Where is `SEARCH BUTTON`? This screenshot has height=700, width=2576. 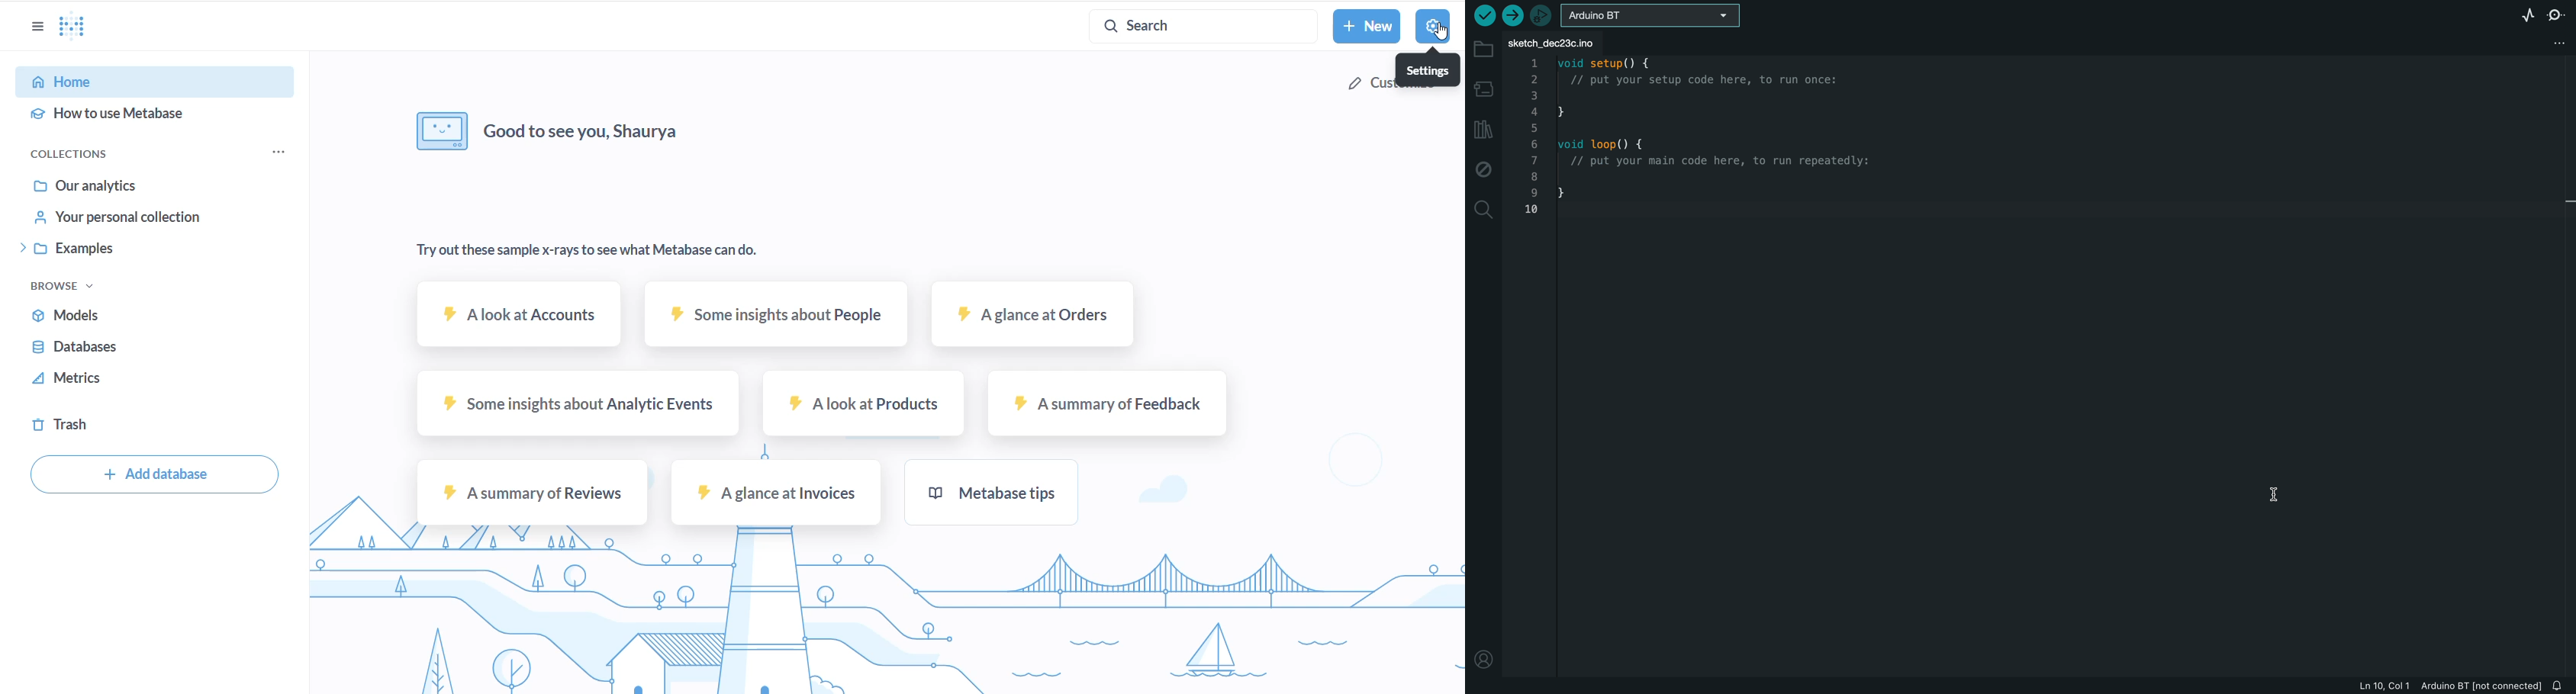 SEARCH BUTTON is located at coordinates (1196, 25).